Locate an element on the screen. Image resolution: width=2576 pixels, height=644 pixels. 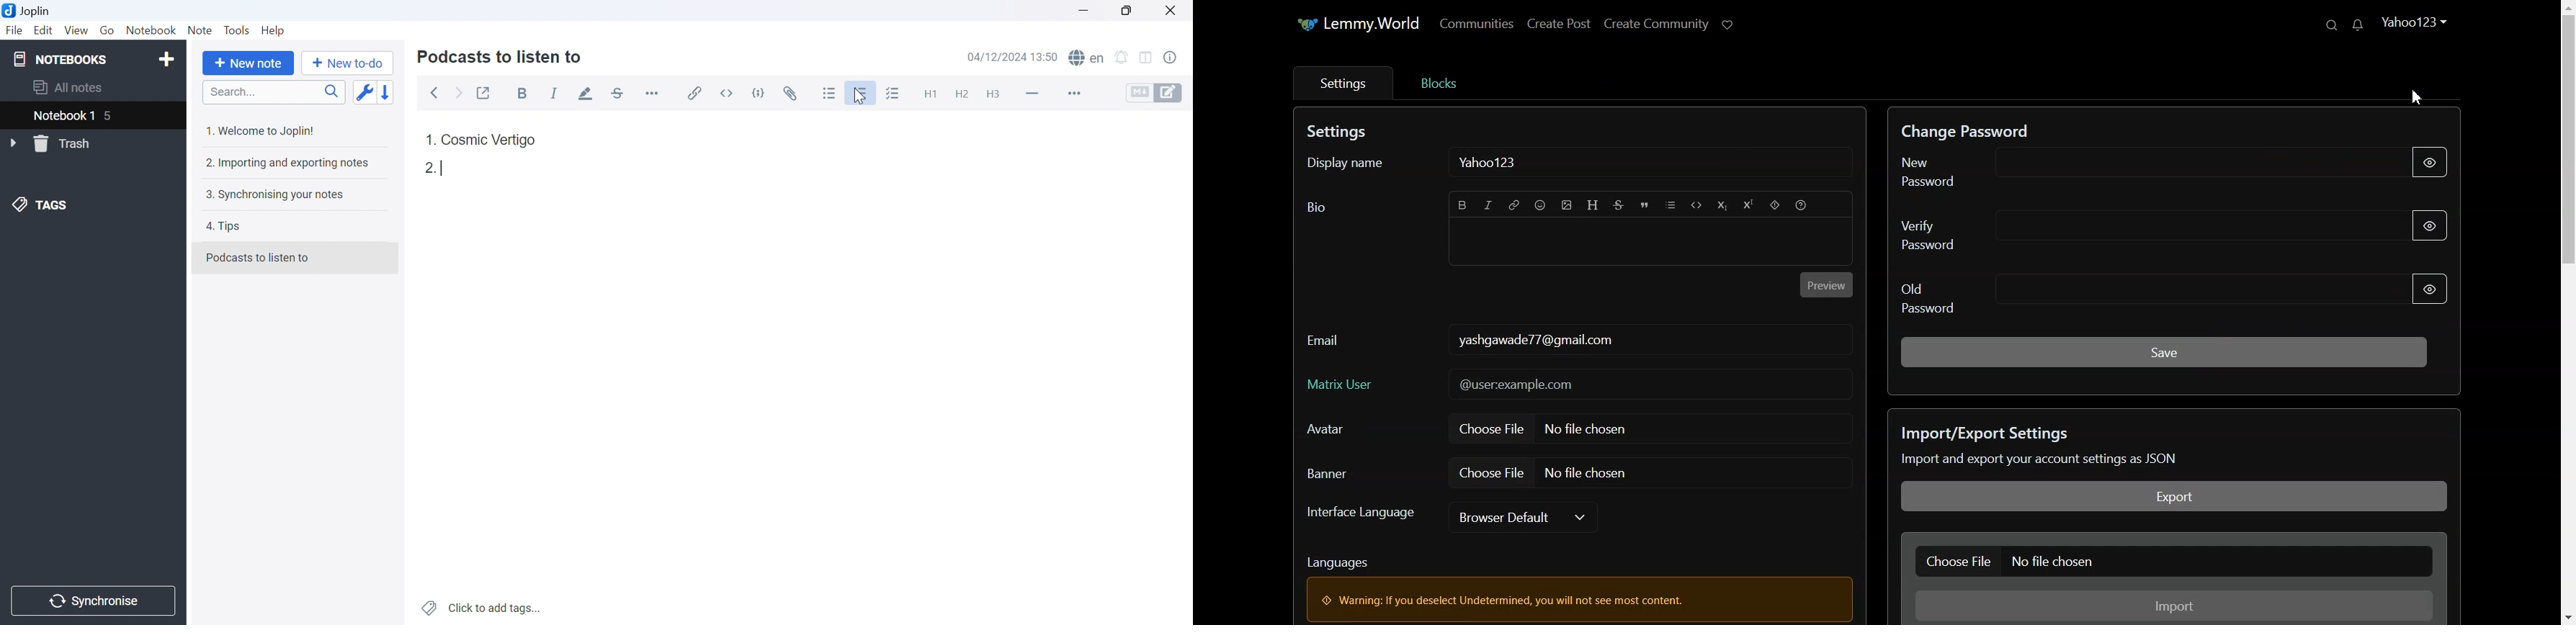
Show Password is located at coordinates (2429, 162).